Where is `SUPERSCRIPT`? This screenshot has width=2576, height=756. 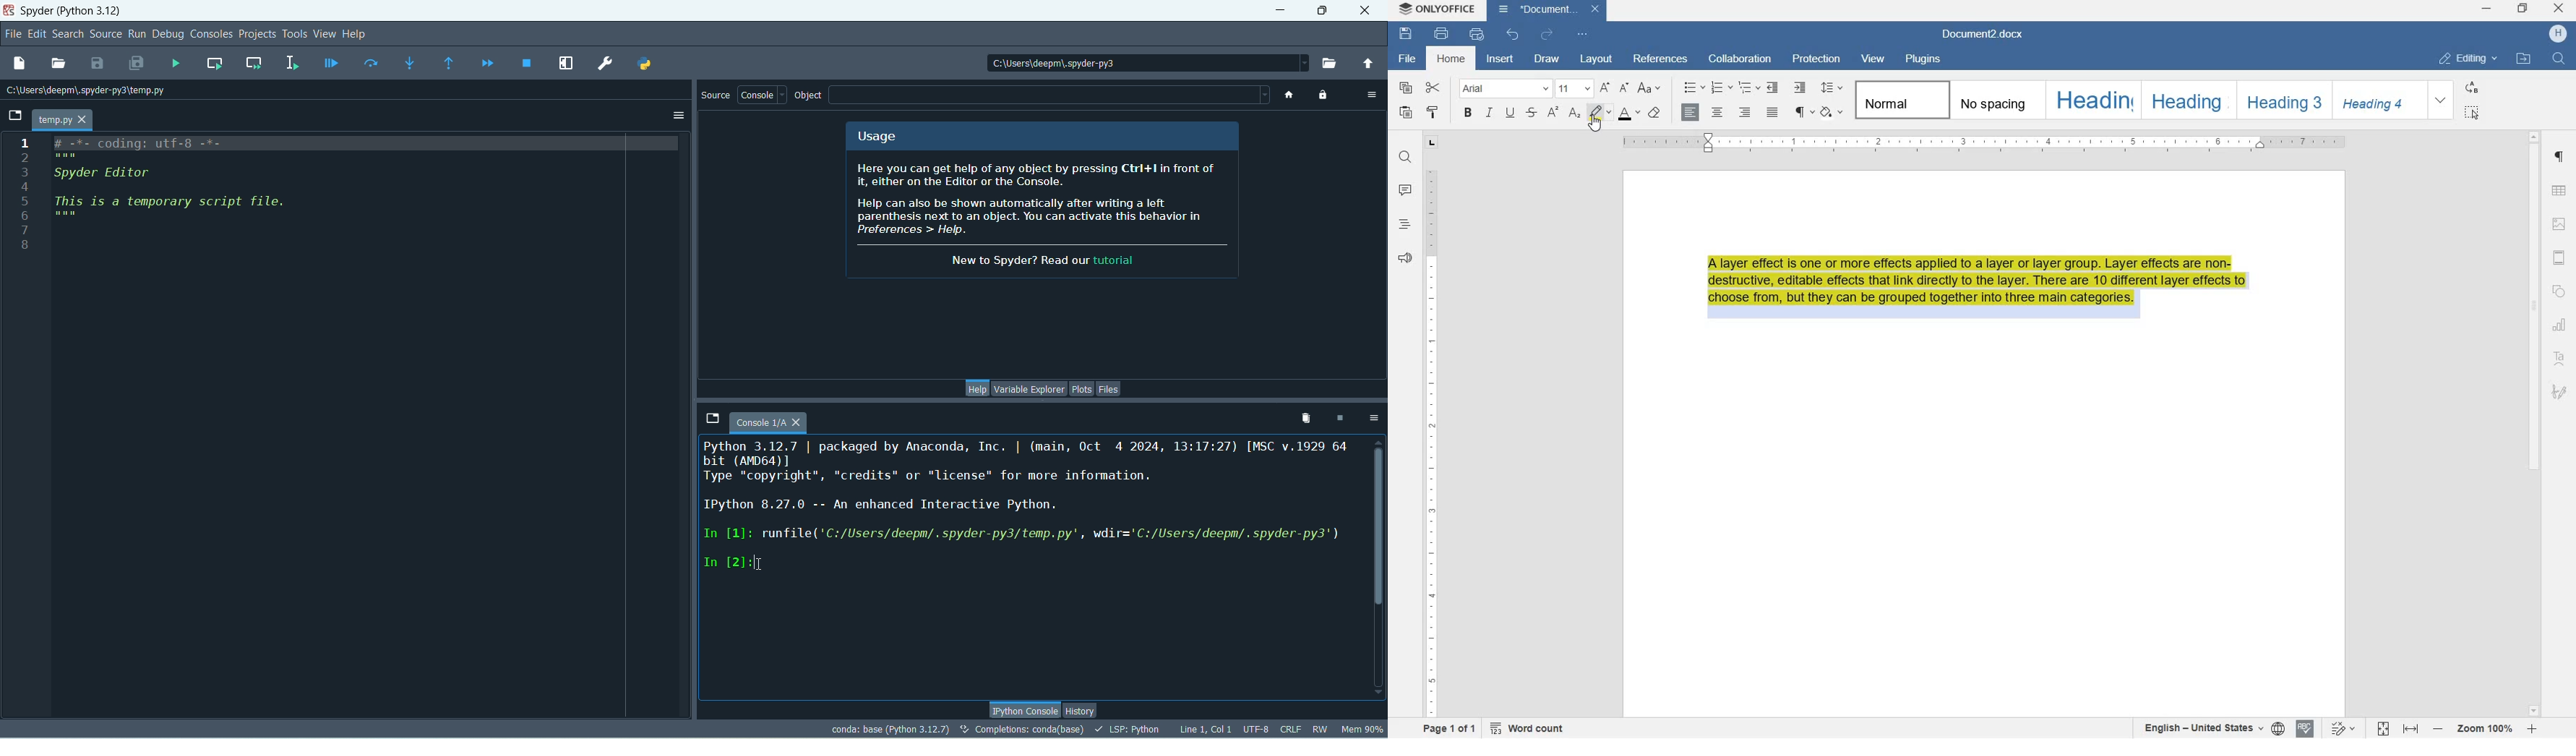
SUPERSCRIPT is located at coordinates (1553, 113).